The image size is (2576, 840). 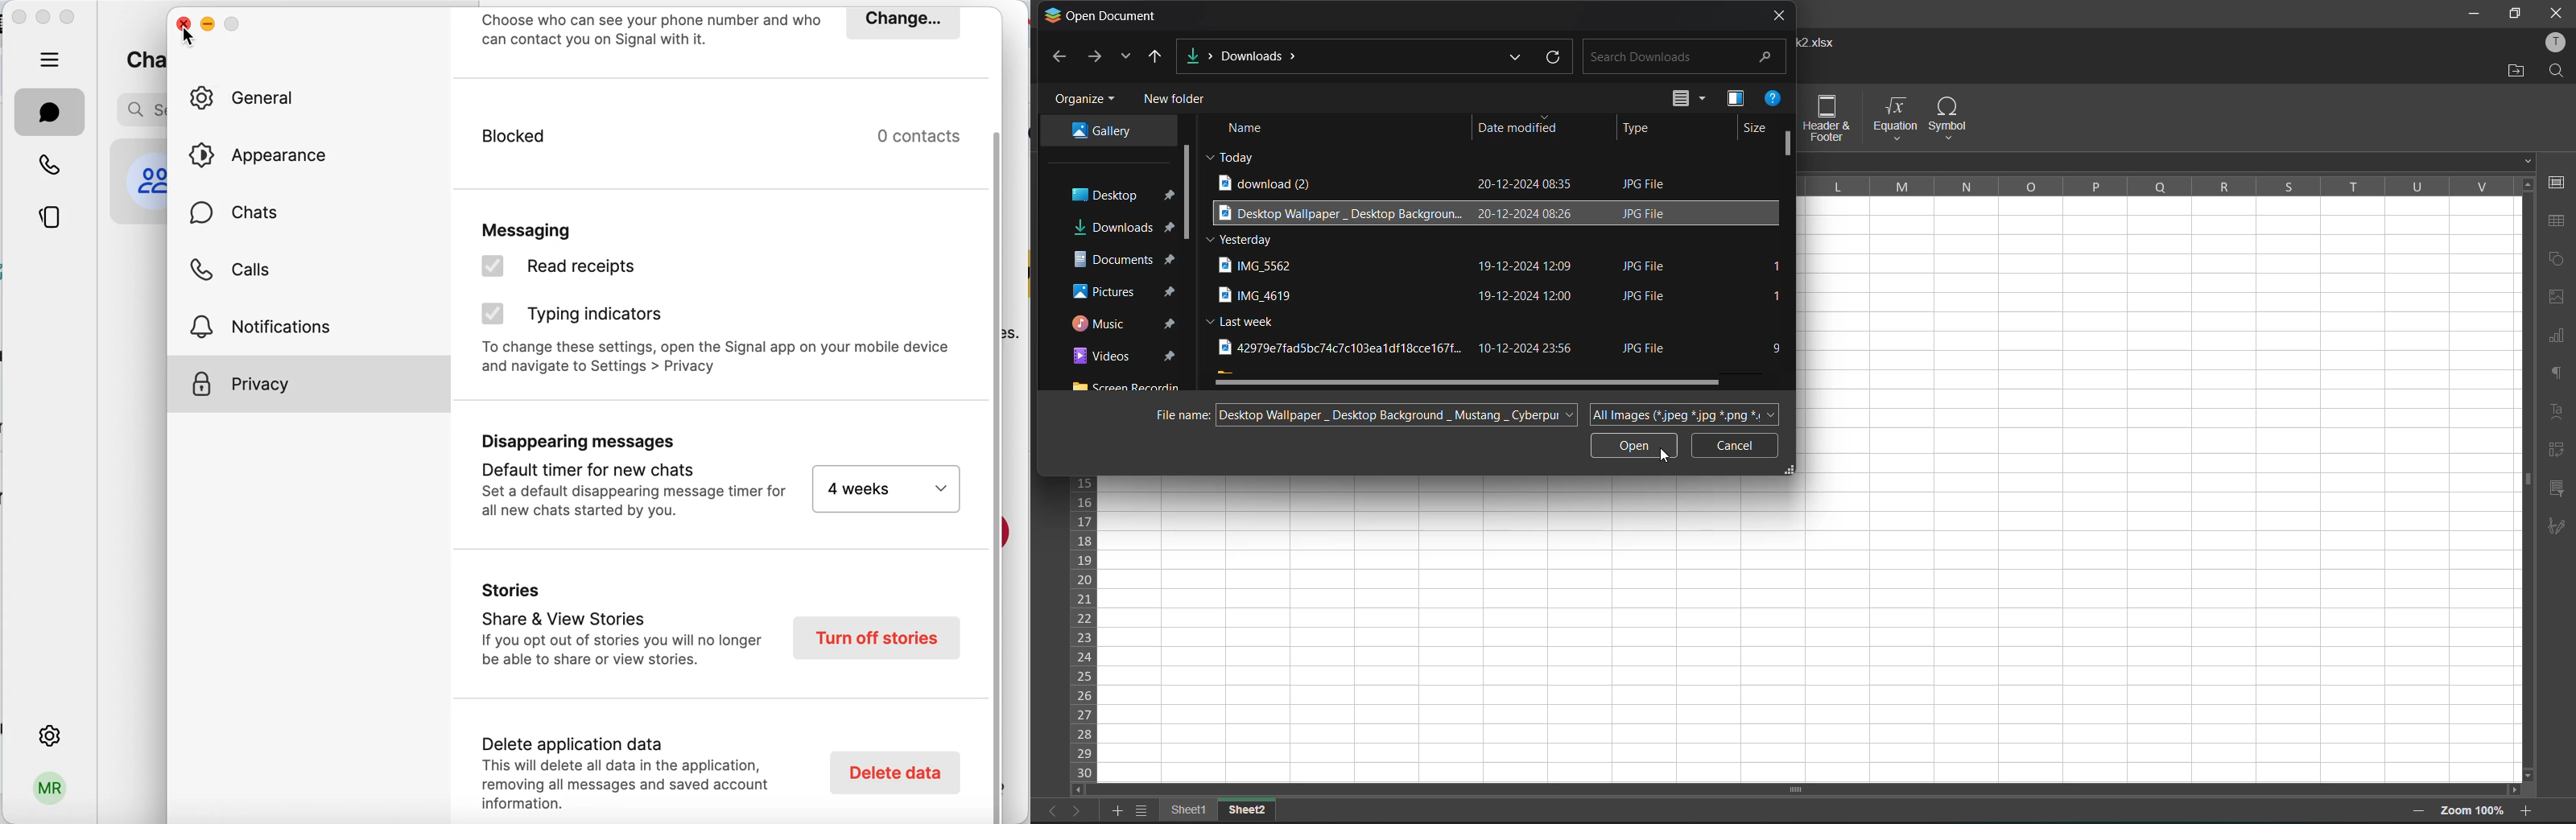 What do you see at coordinates (1689, 100) in the screenshot?
I see `change view` at bounding box center [1689, 100].